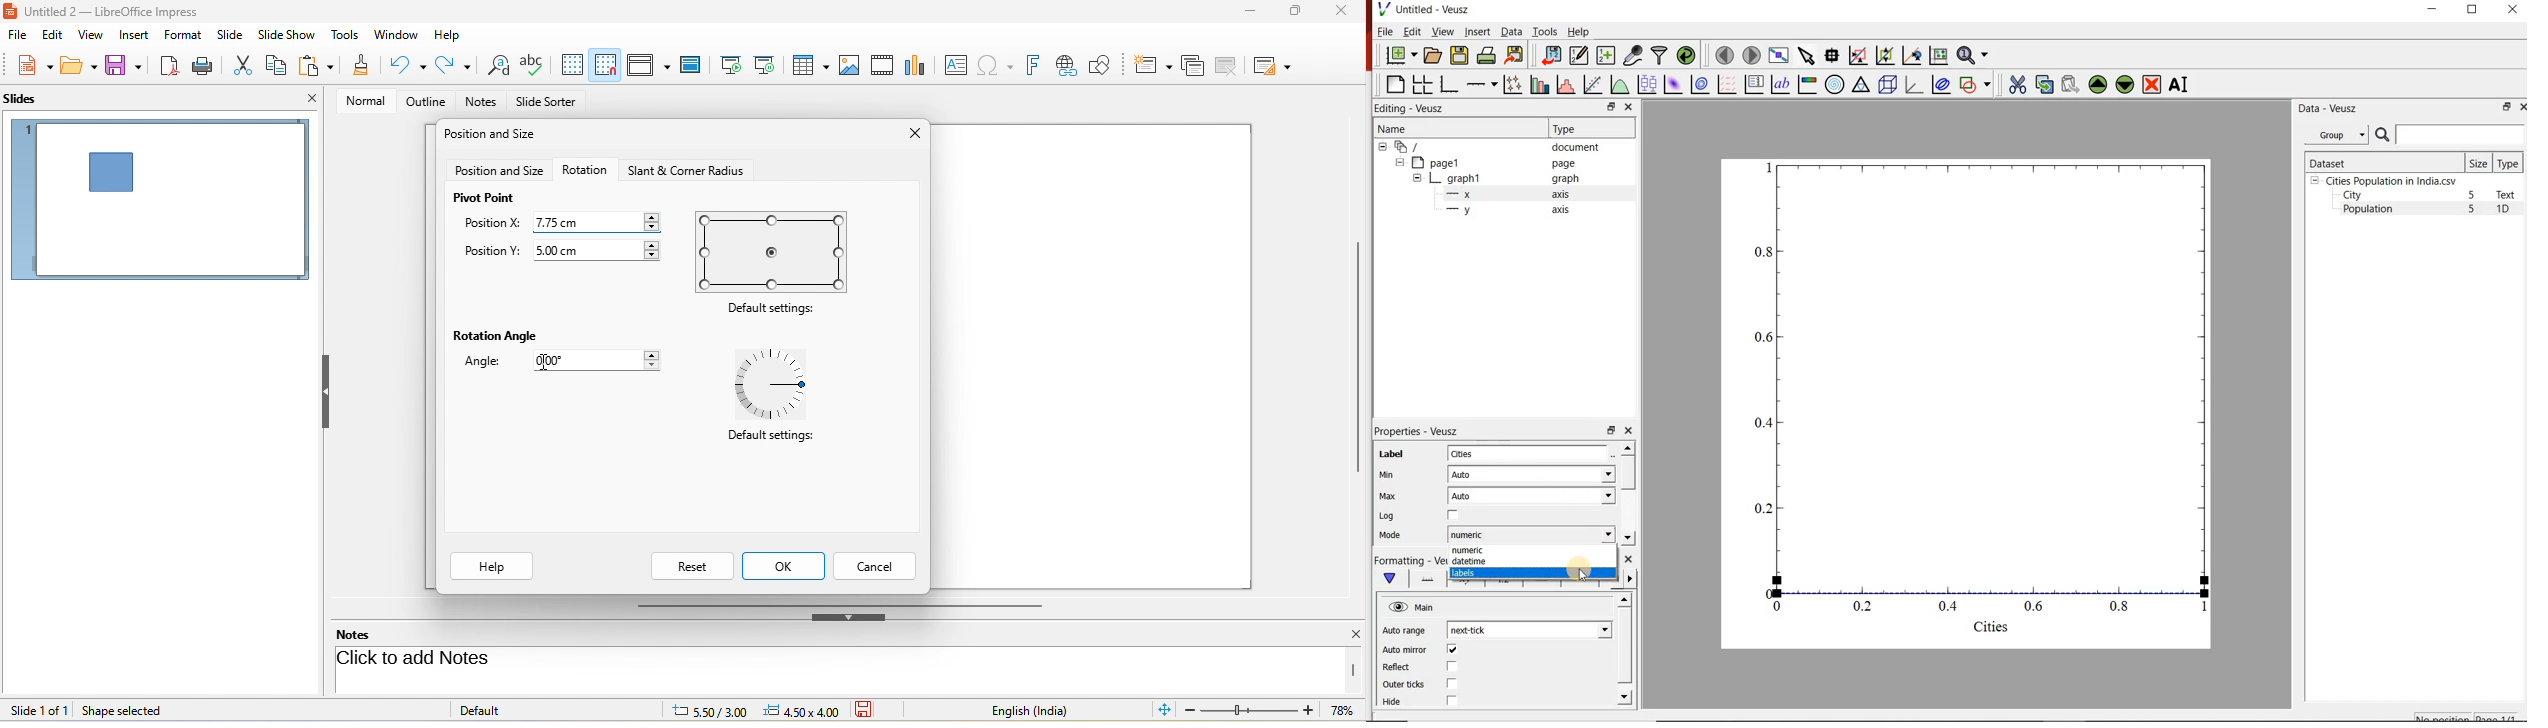 This screenshot has width=2548, height=728. Describe the element at coordinates (88, 34) in the screenshot. I see `view` at that location.